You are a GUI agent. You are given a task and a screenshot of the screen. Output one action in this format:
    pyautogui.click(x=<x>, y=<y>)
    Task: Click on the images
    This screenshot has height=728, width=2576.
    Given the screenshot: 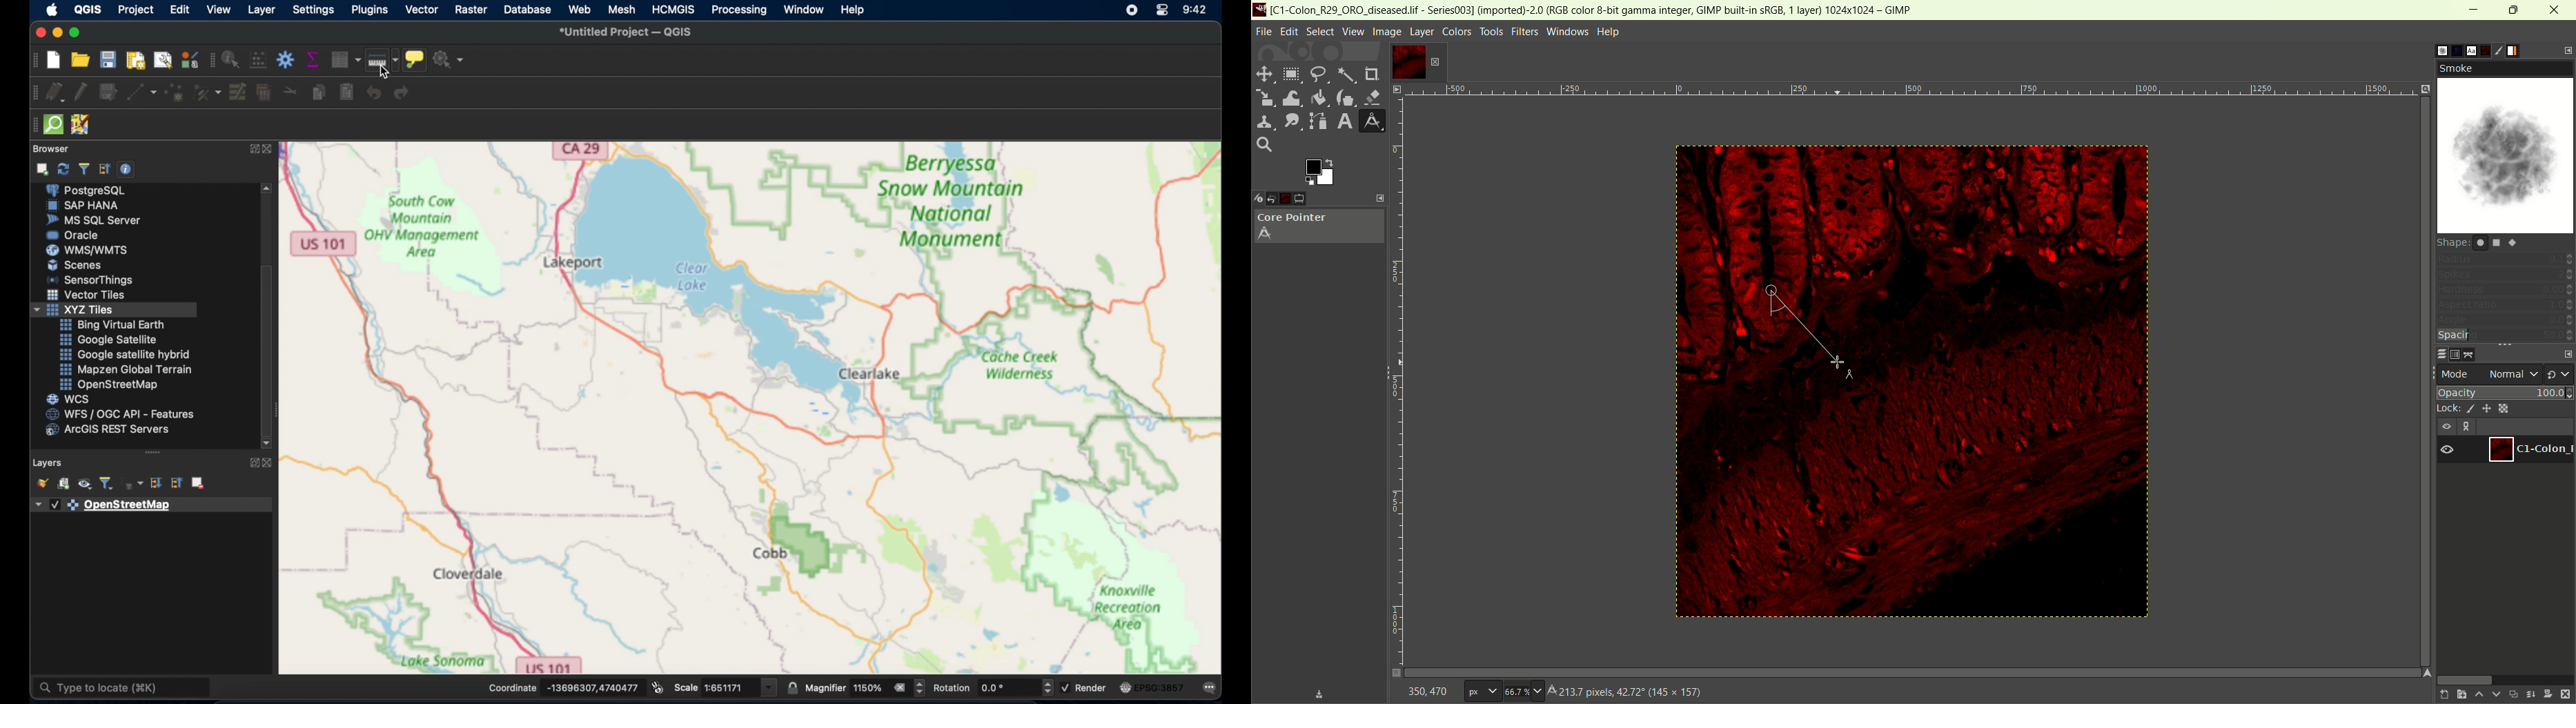 What is the action you would take?
    pyautogui.click(x=1294, y=199)
    